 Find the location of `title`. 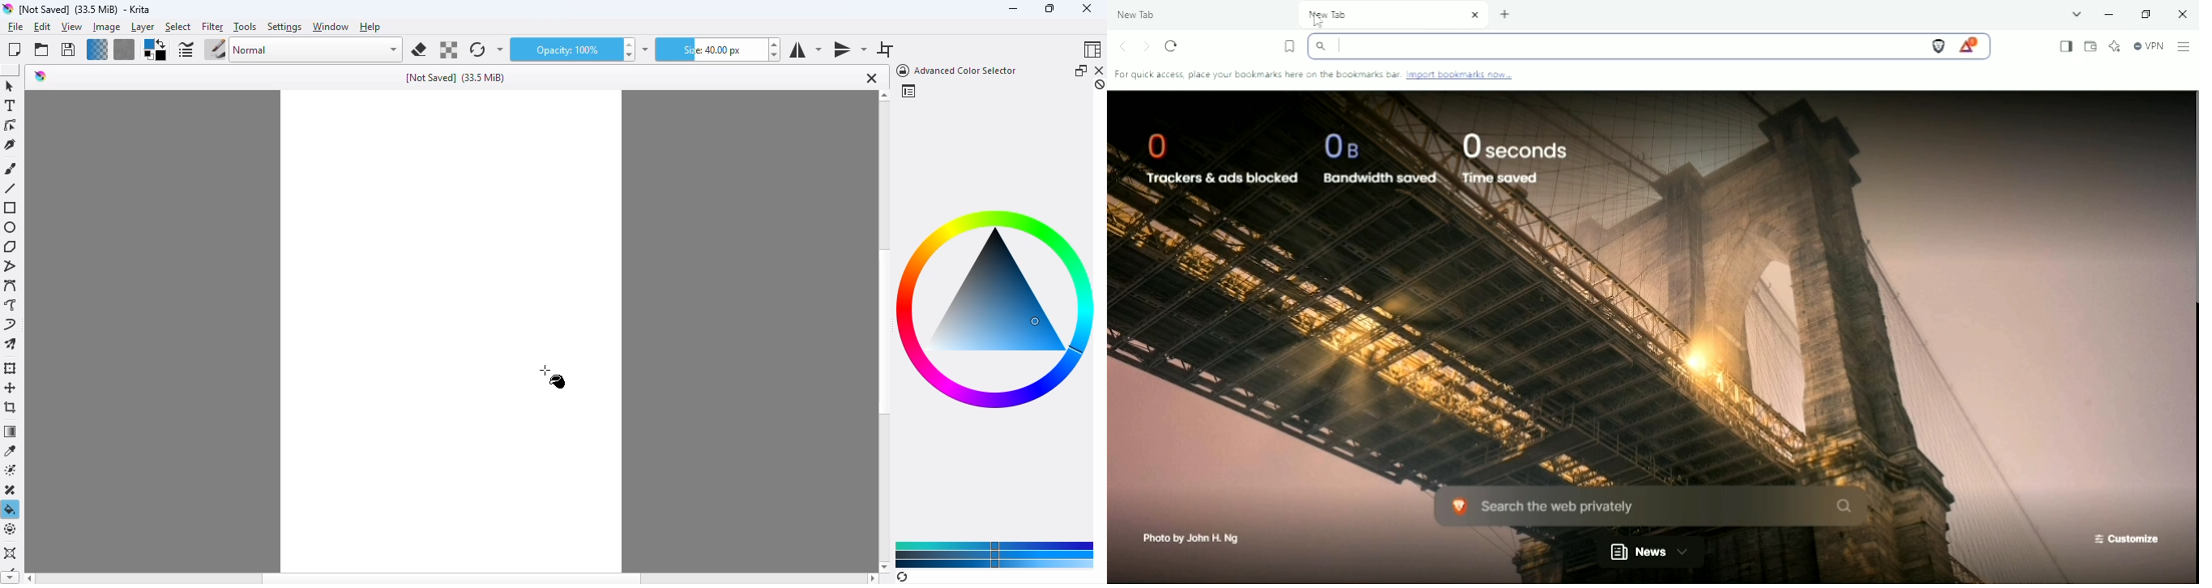

title is located at coordinates (85, 10).